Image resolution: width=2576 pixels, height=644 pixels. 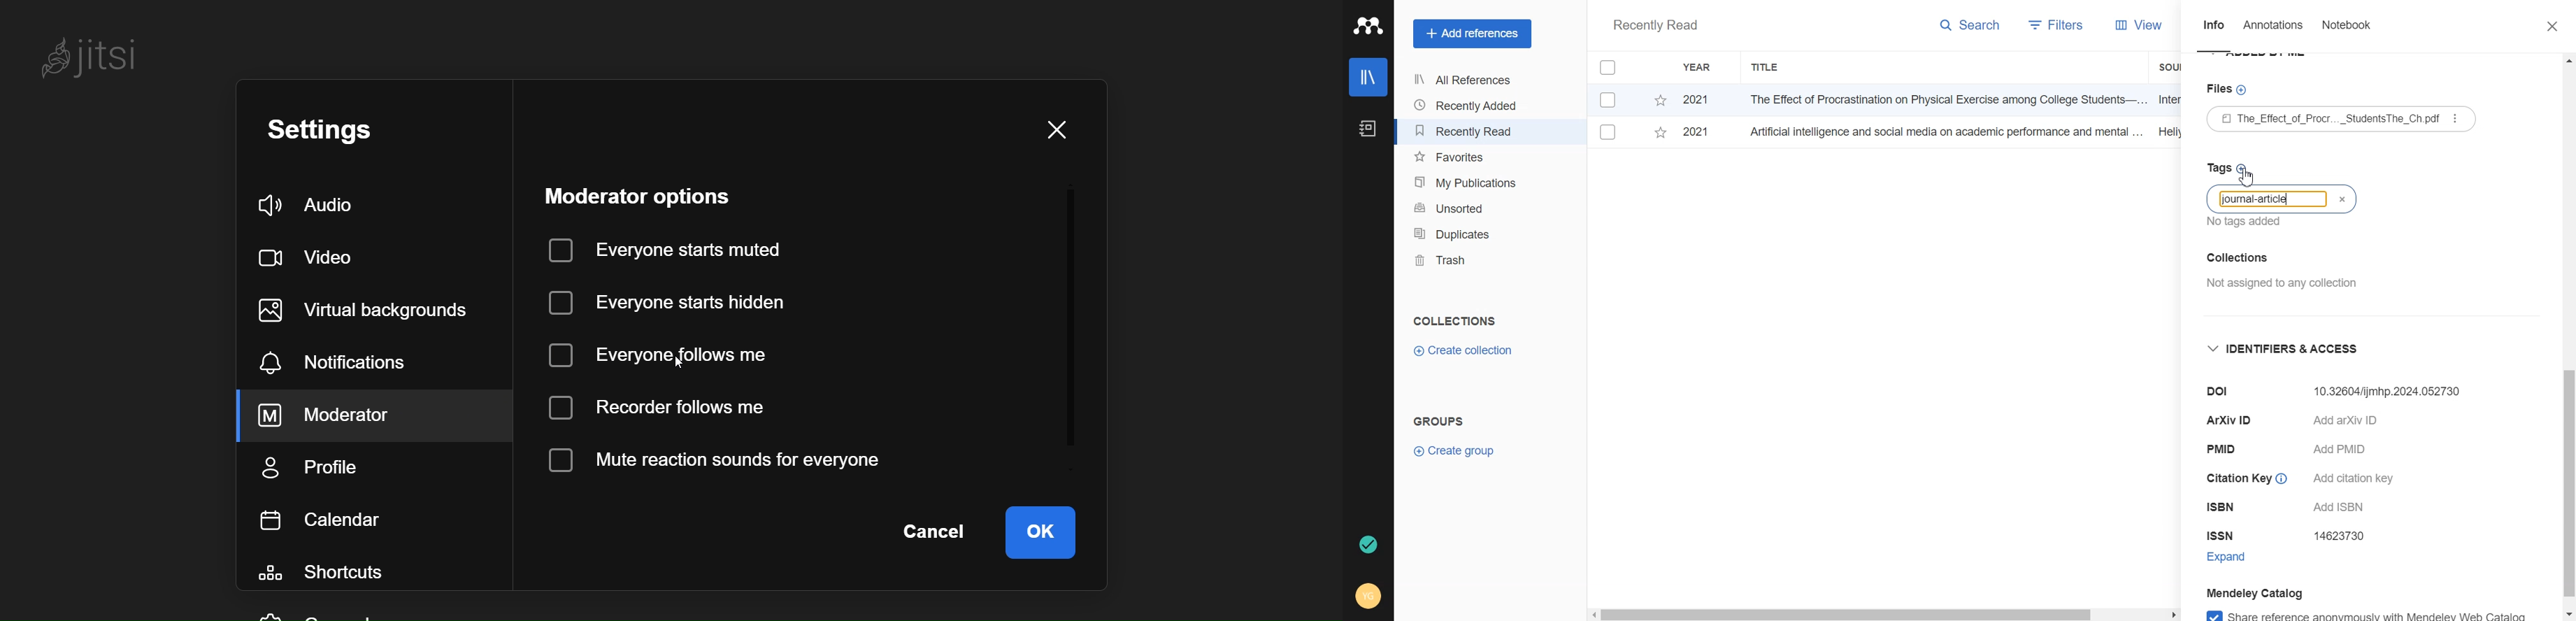 I want to click on Starred, so click(x=1660, y=135).